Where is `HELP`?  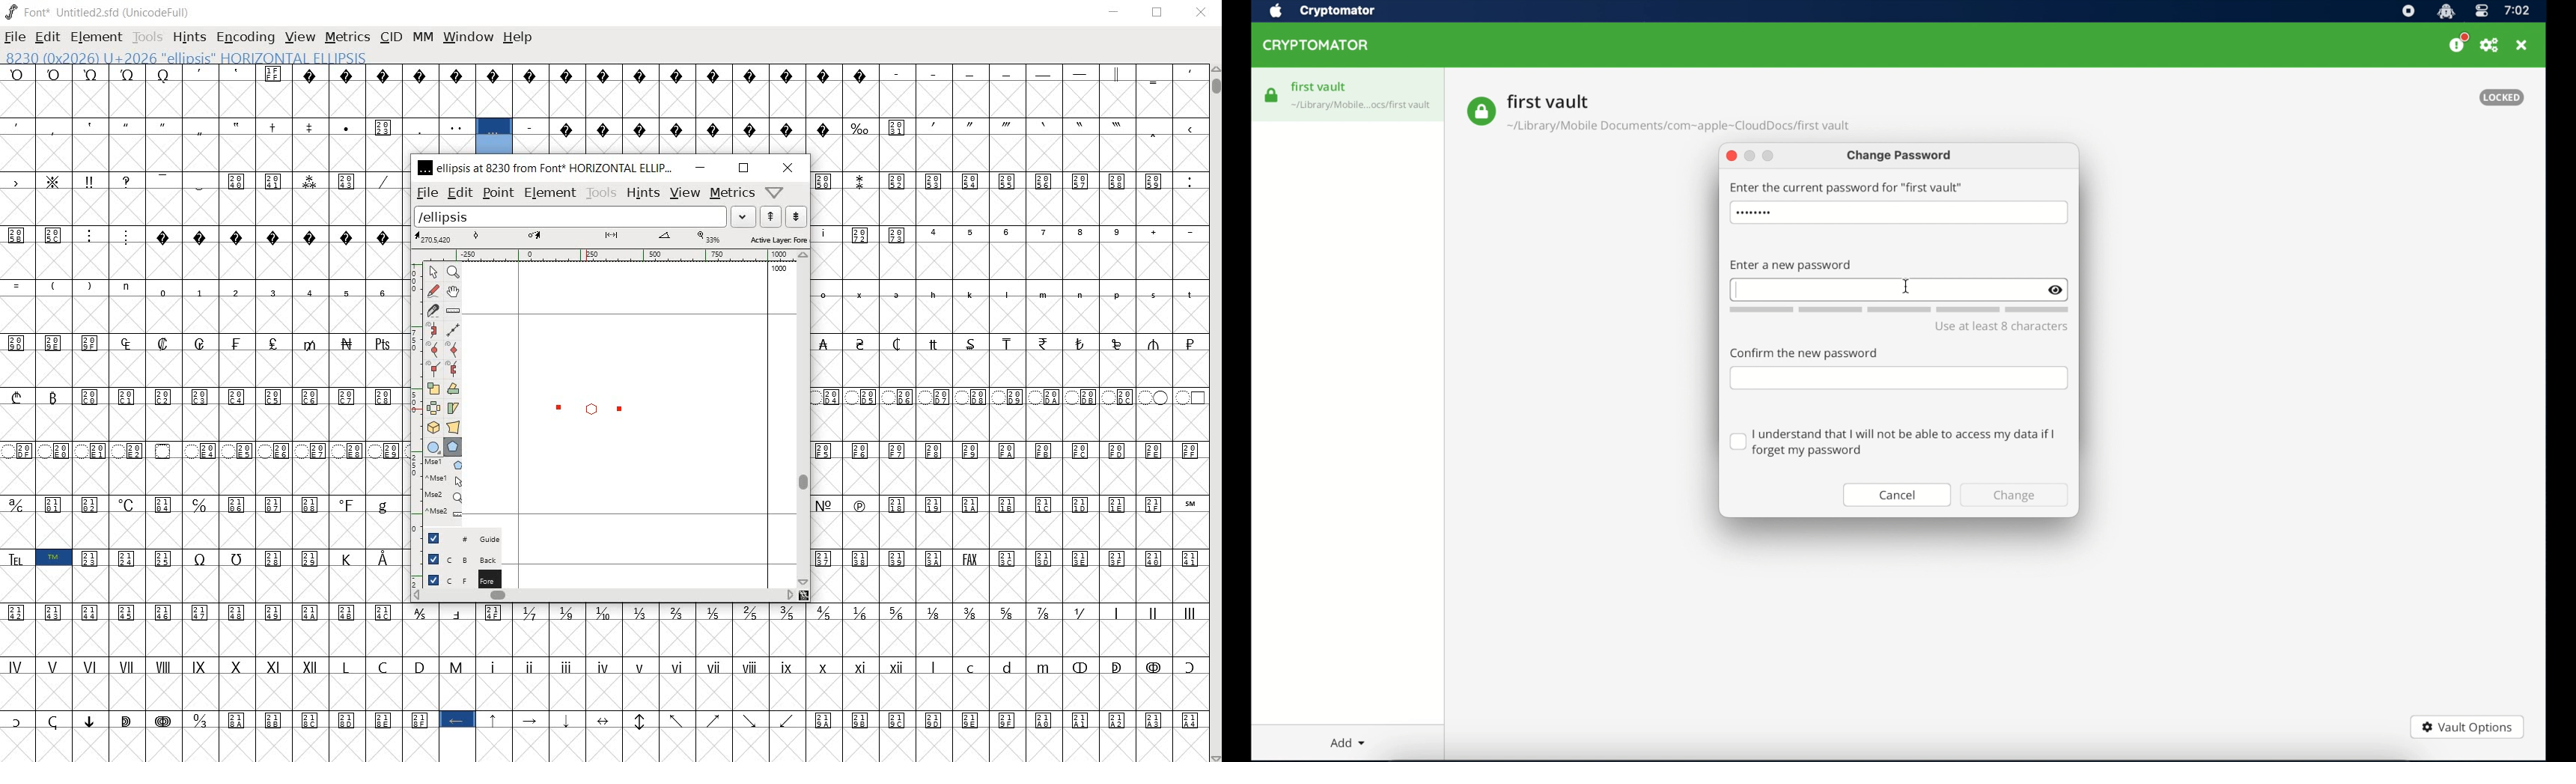 HELP is located at coordinates (518, 38).